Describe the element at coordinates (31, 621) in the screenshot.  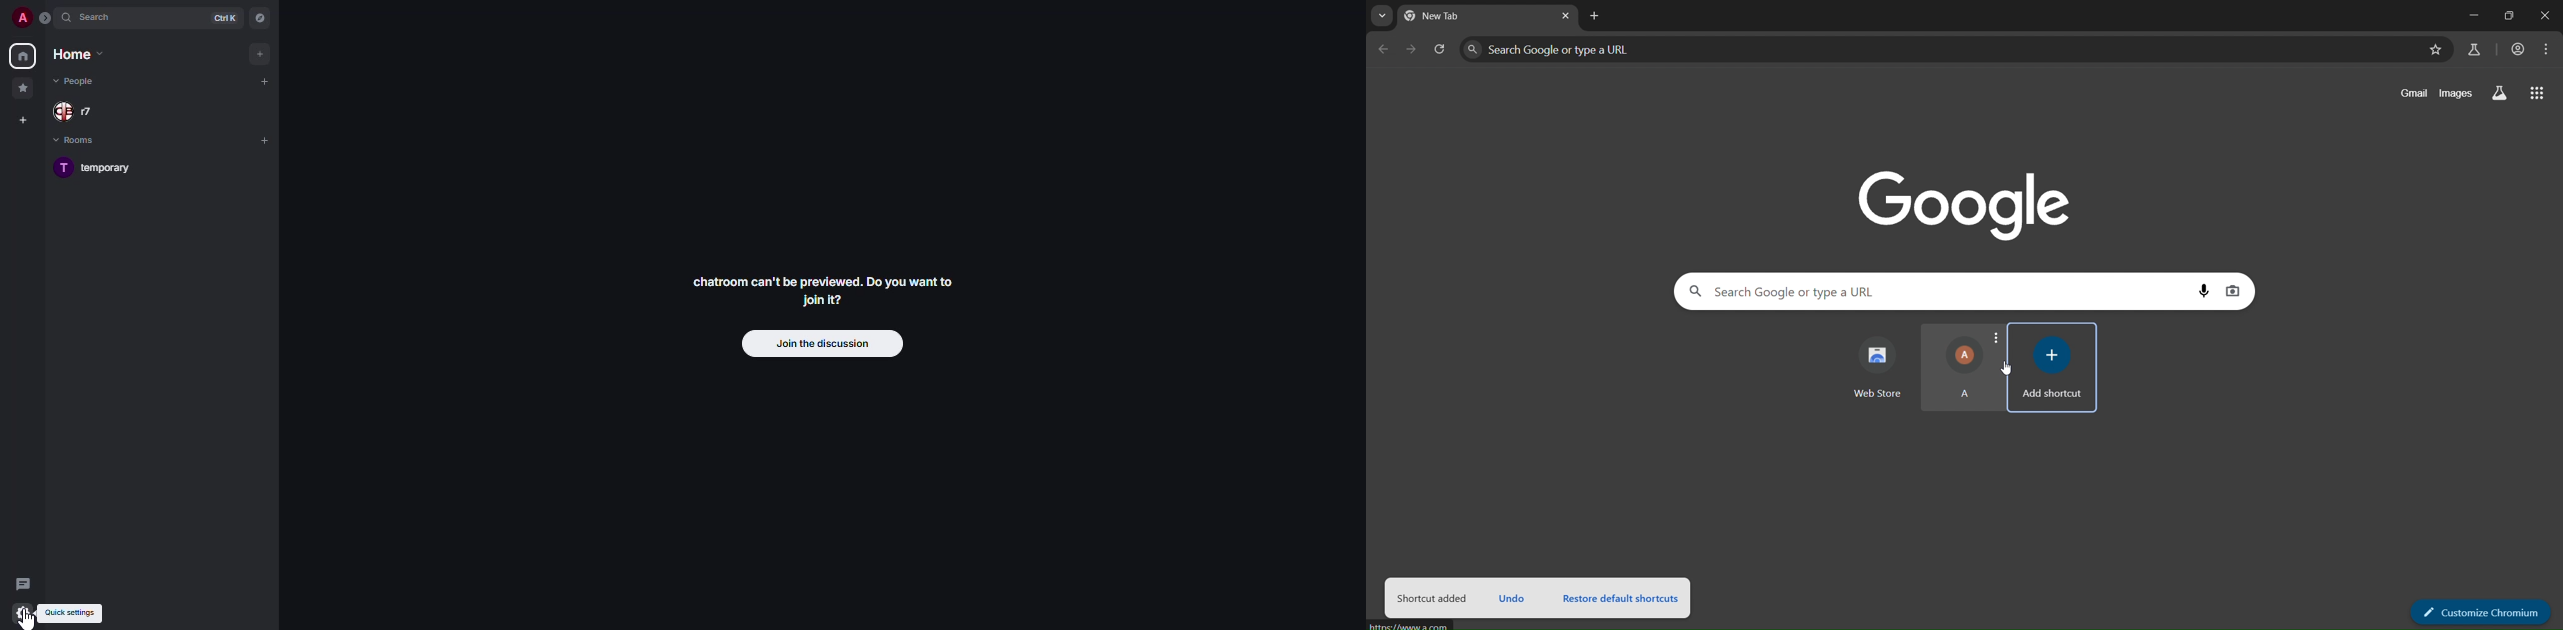
I see `cursor` at that location.